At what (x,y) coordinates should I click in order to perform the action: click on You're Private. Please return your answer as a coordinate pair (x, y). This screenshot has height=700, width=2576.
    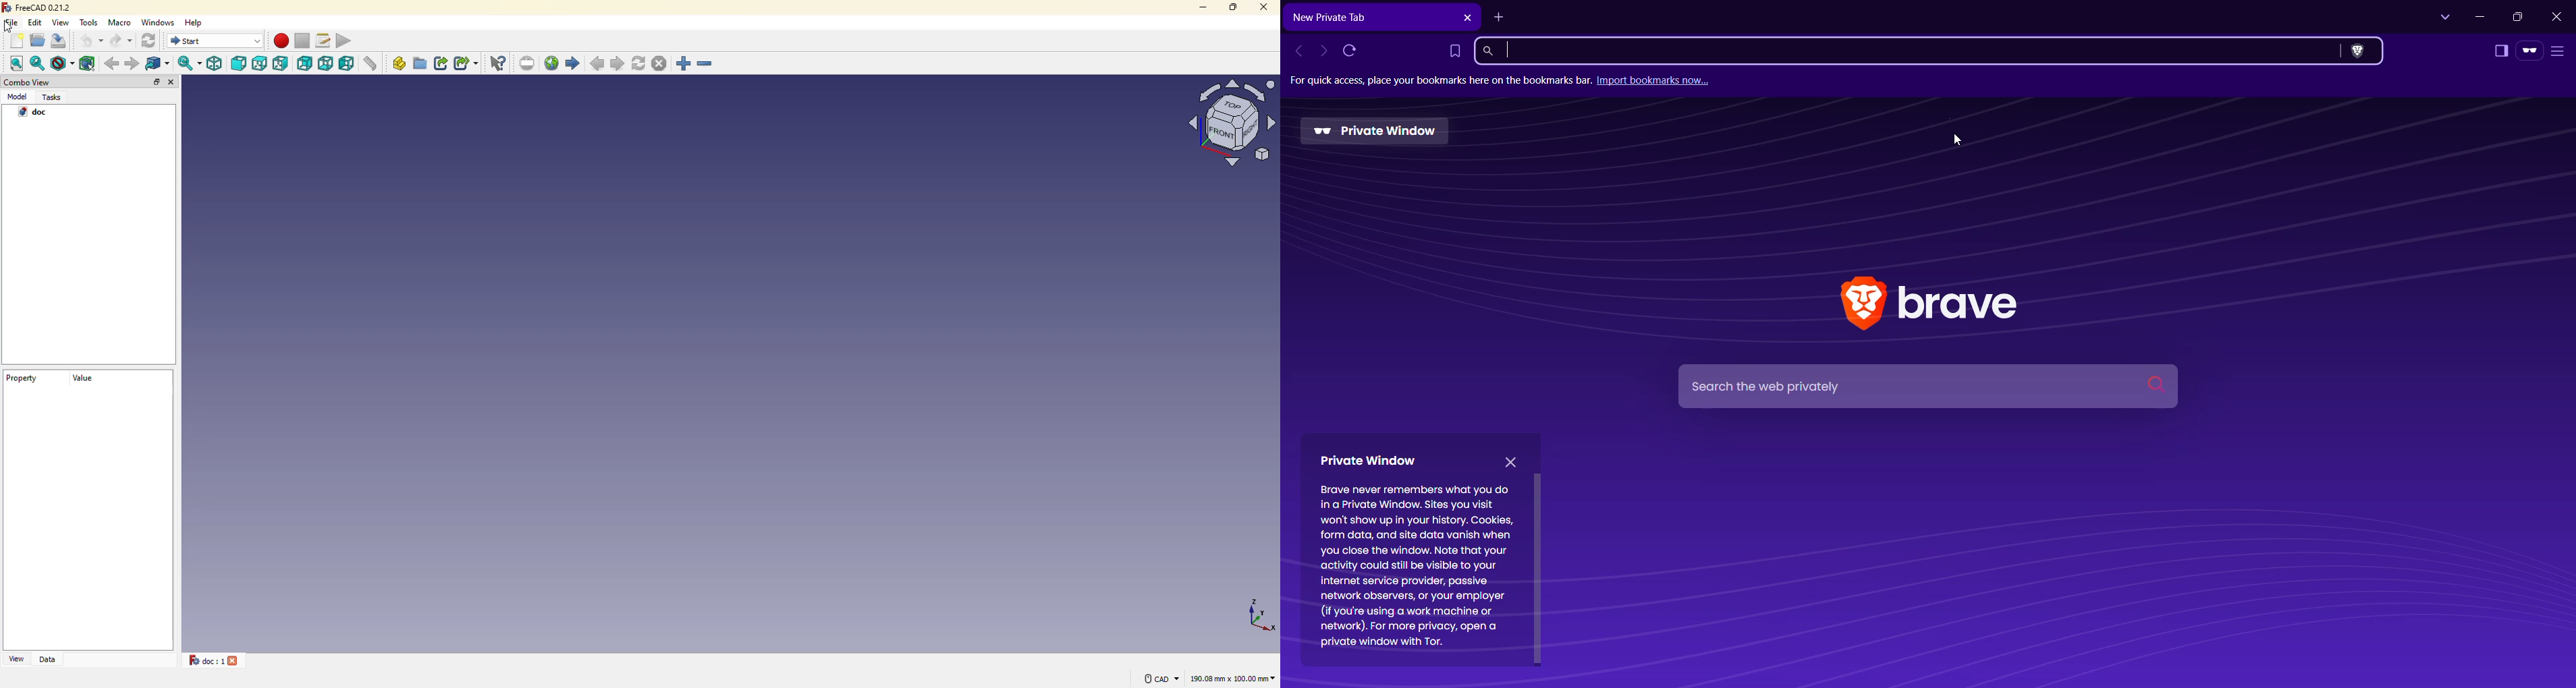
    Looking at the image, I should click on (2529, 51).